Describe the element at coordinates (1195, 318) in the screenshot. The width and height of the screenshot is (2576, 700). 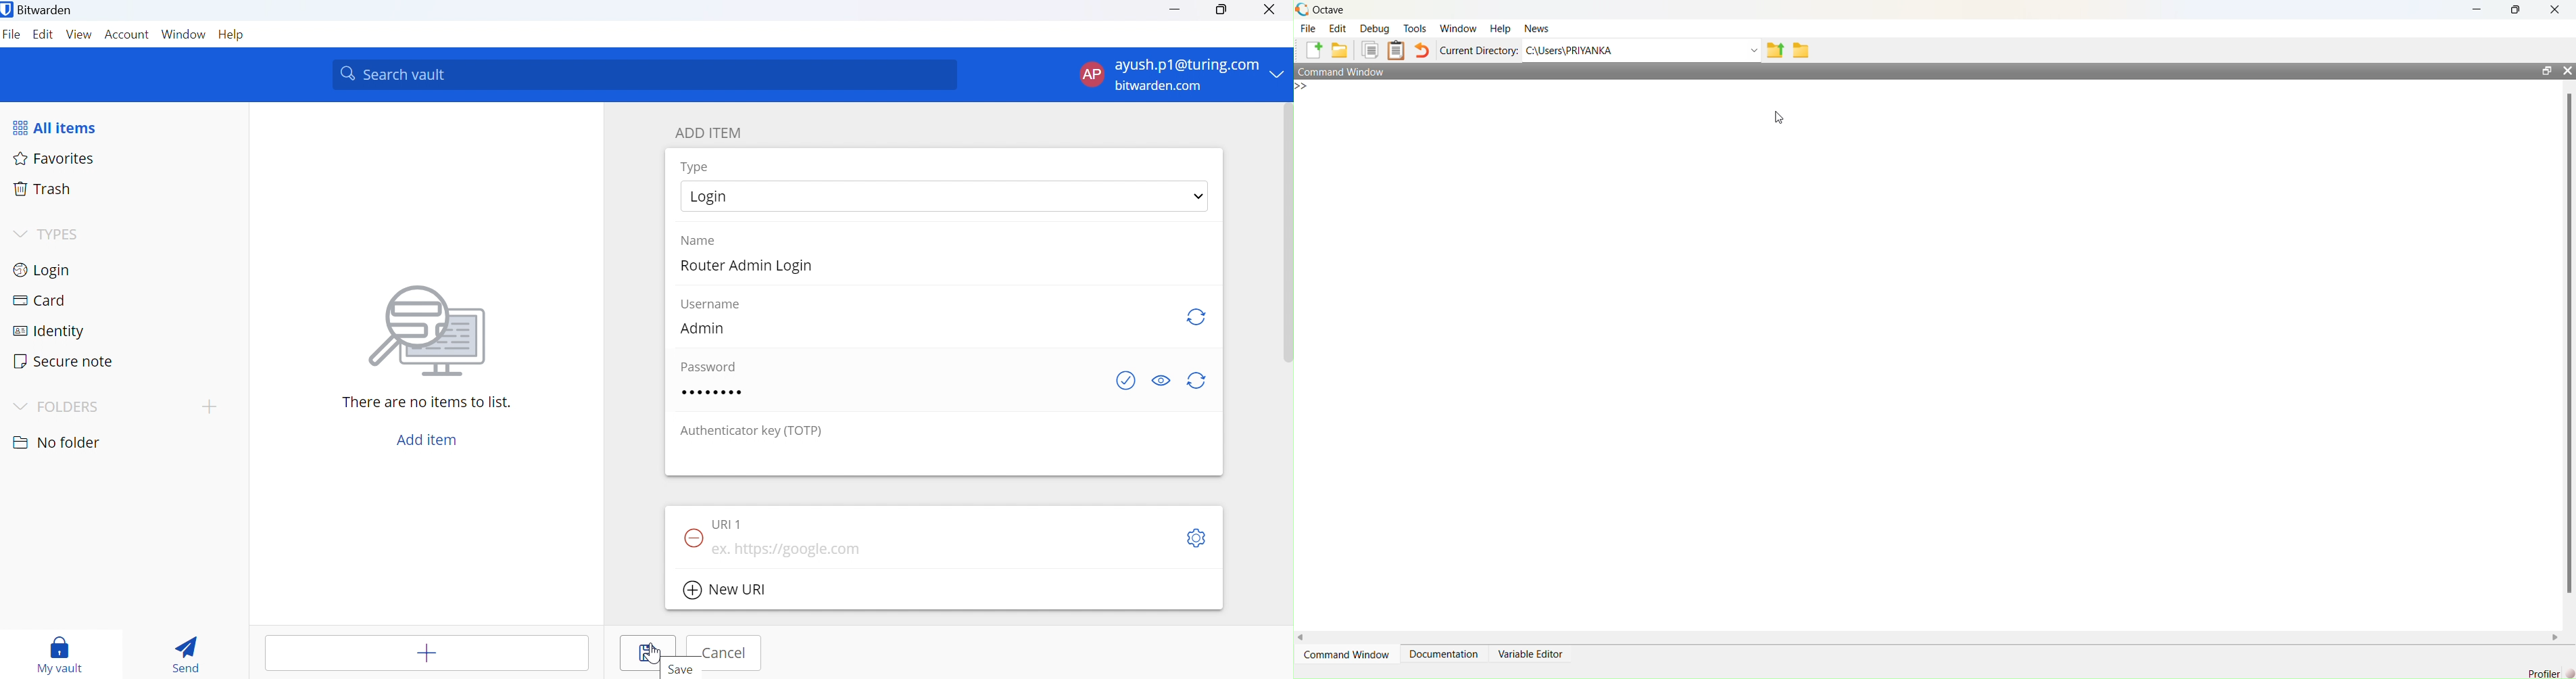
I see `Regenerate username` at that location.